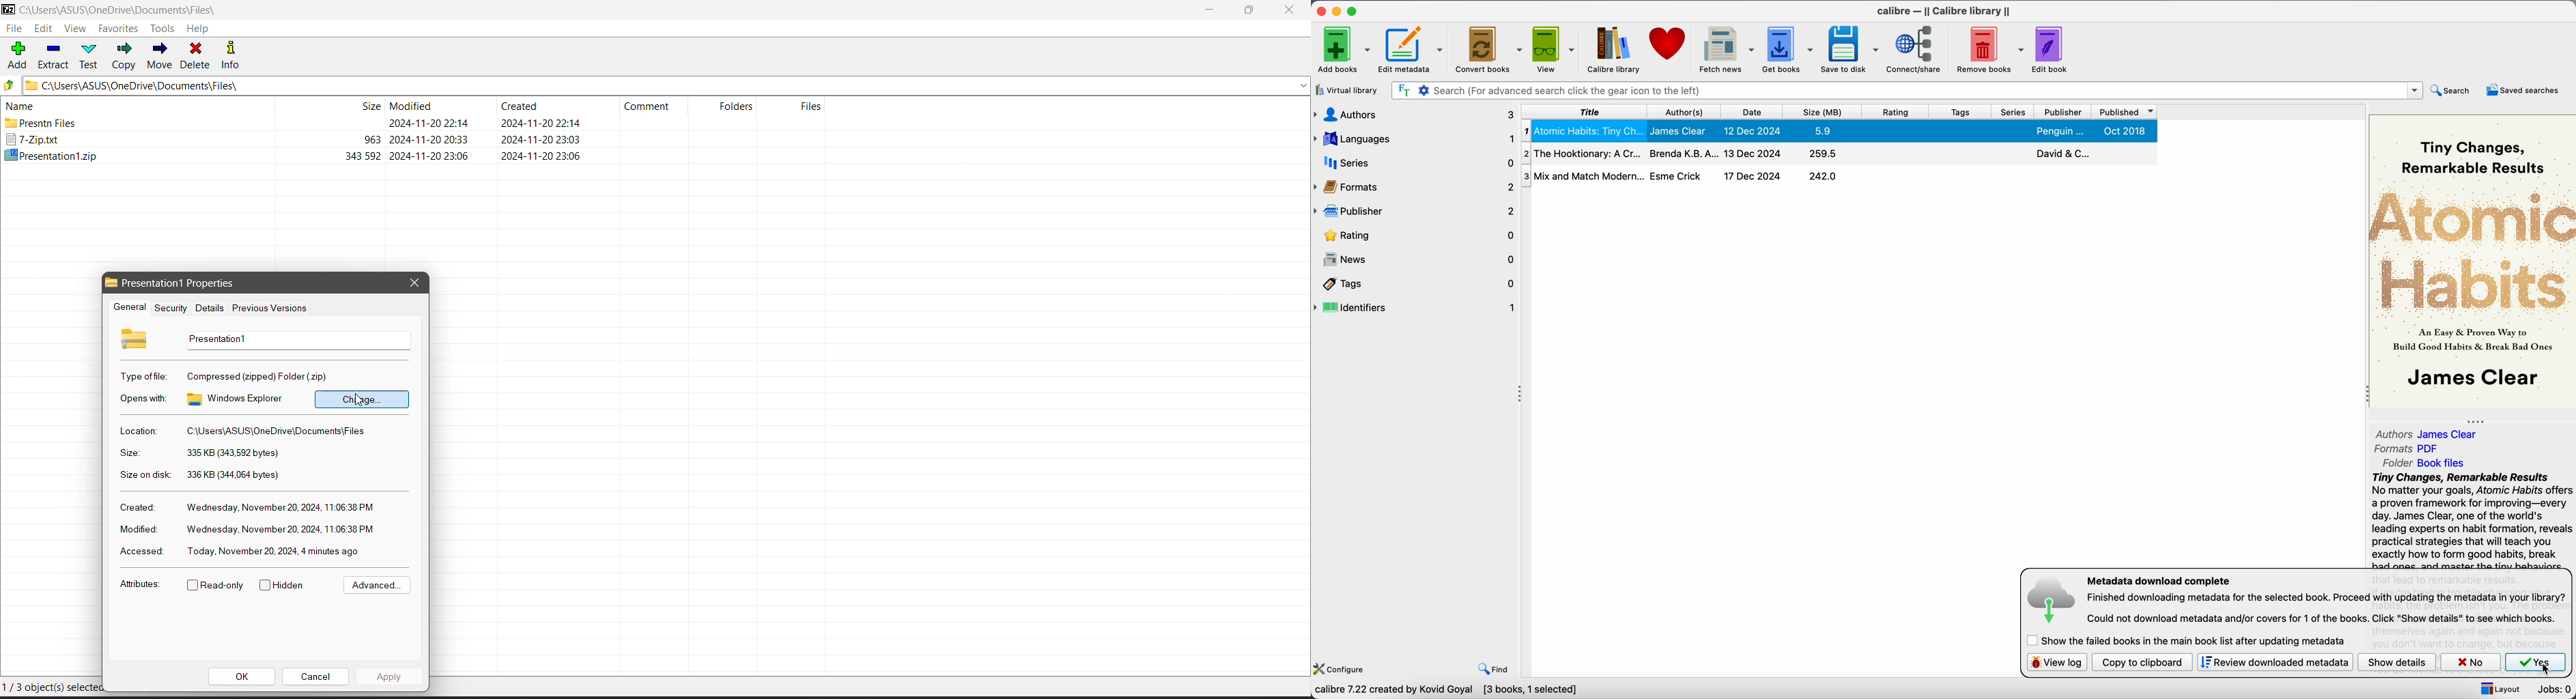  Describe the element at coordinates (2061, 153) in the screenshot. I see `David & C...` at that location.